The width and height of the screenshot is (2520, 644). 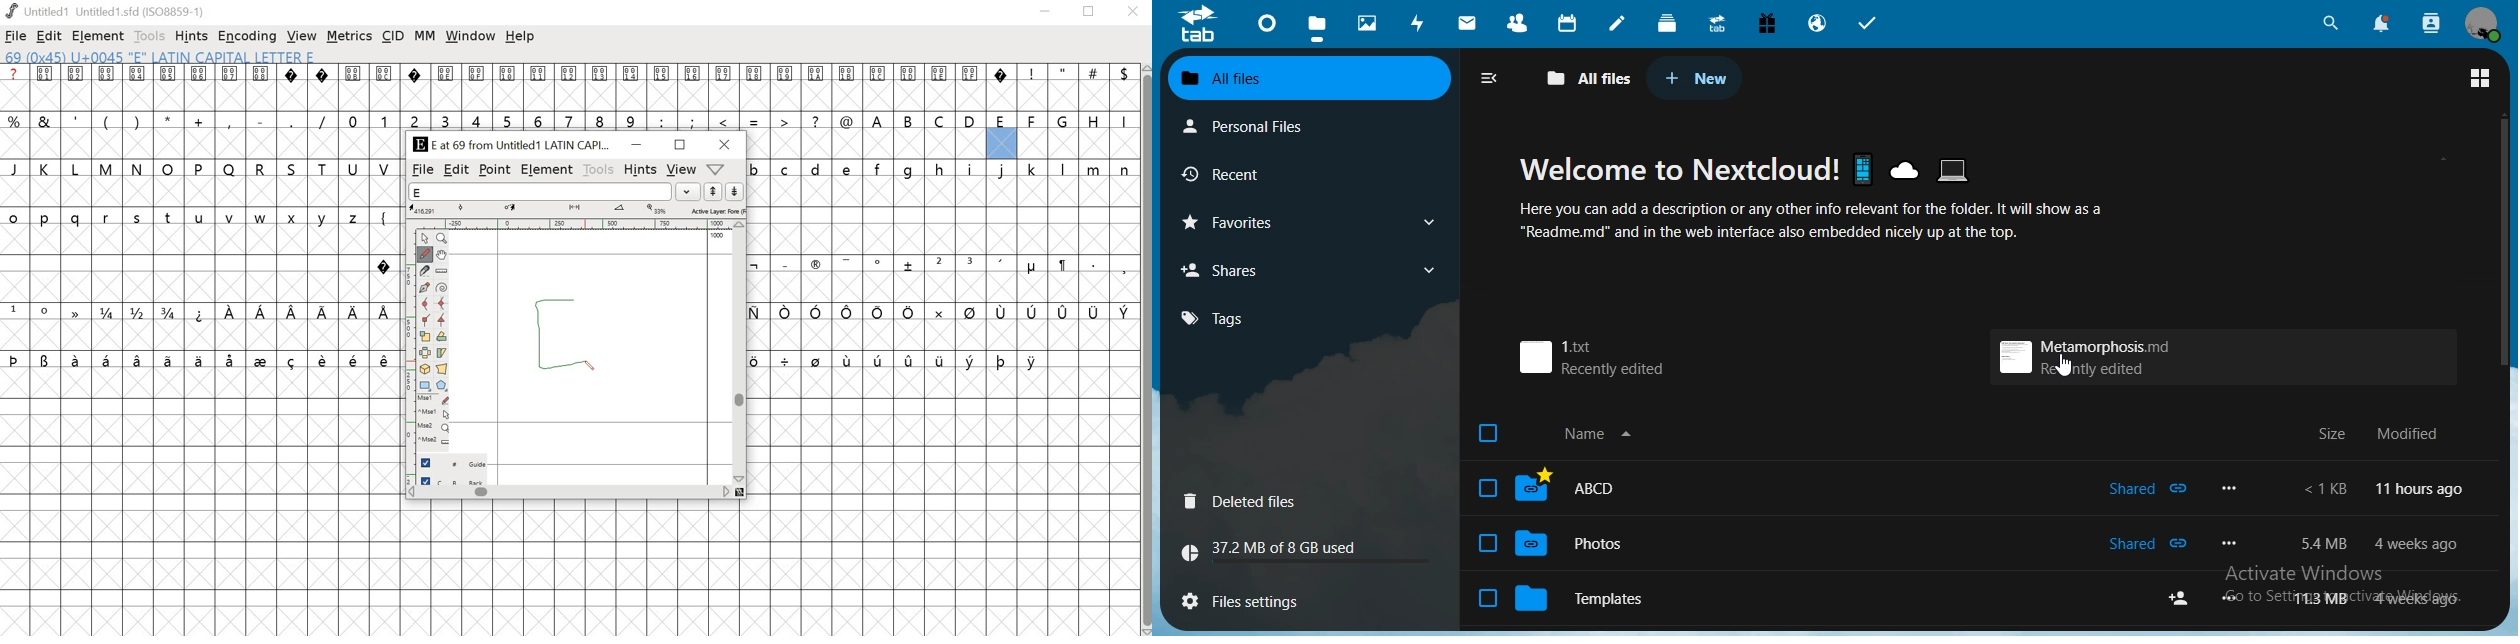 What do you see at coordinates (426, 255) in the screenshot?
I see `Freehand` at bounding box center [426, 255].